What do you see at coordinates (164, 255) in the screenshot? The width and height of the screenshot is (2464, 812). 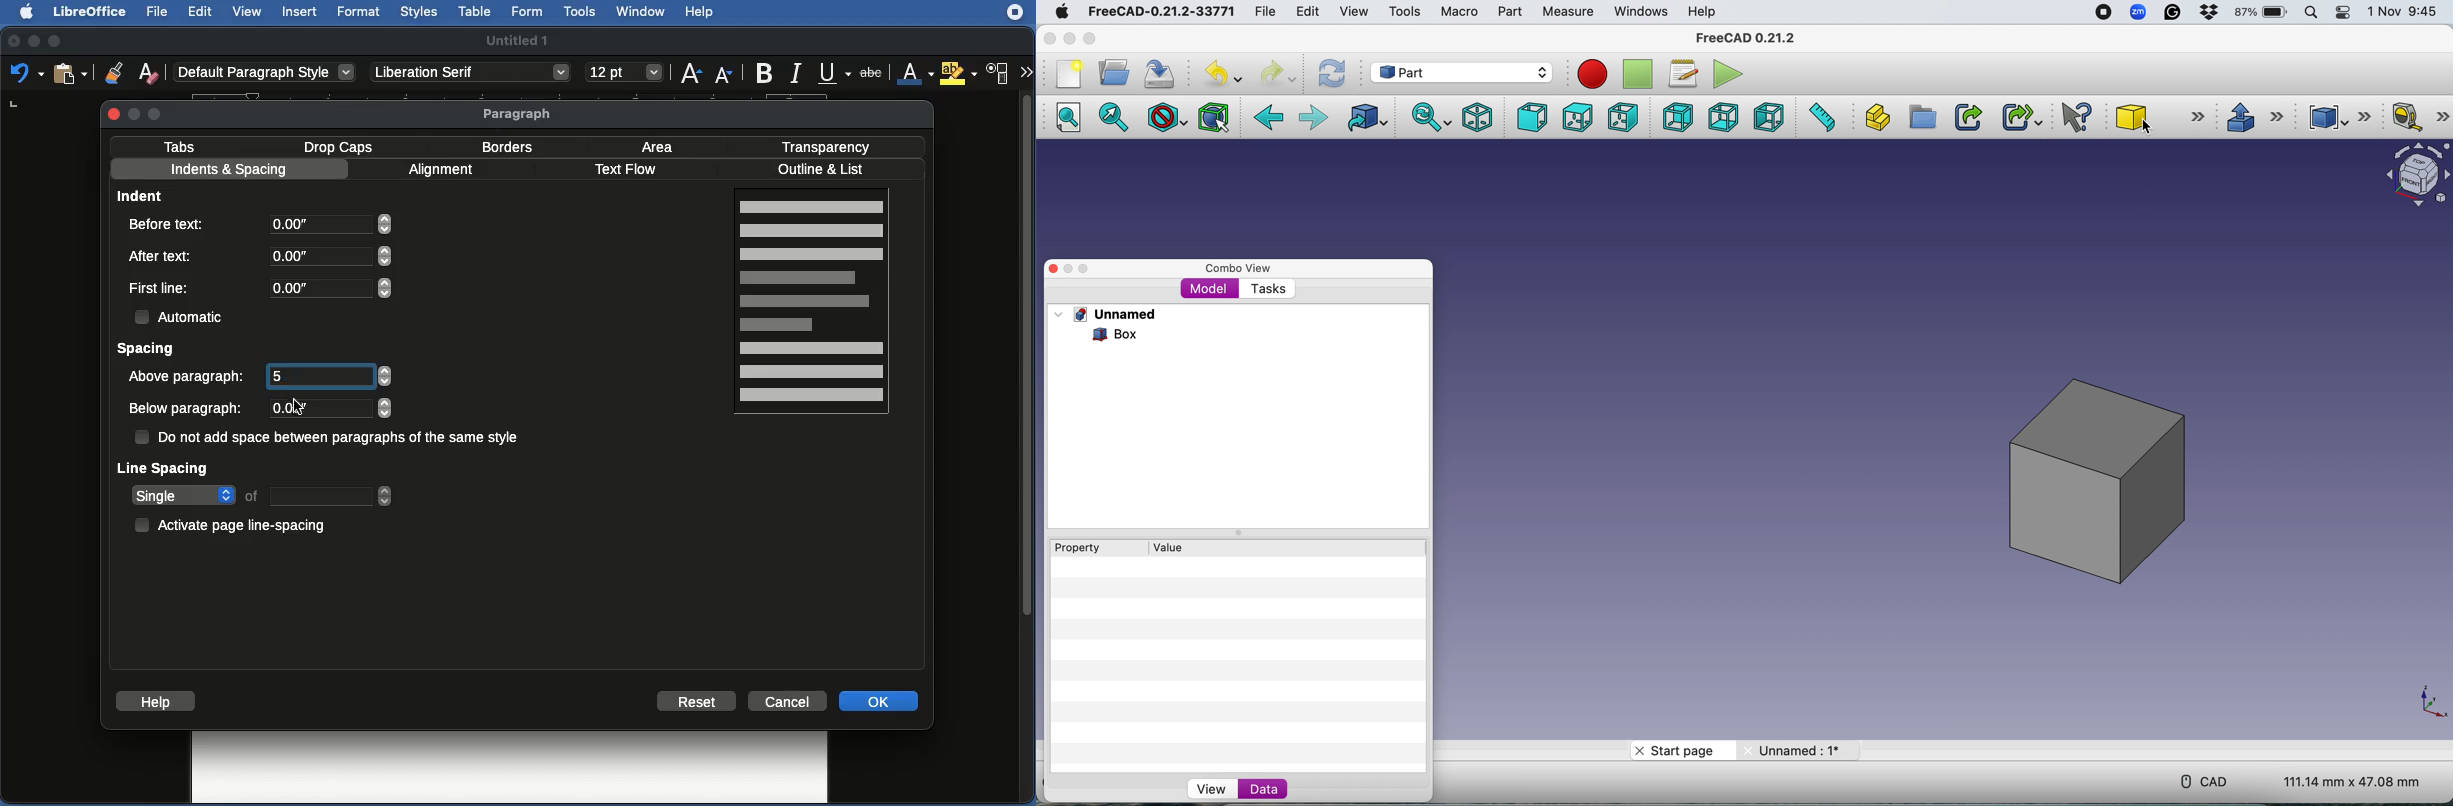 I see `After text` at bounding box center [164, 255].